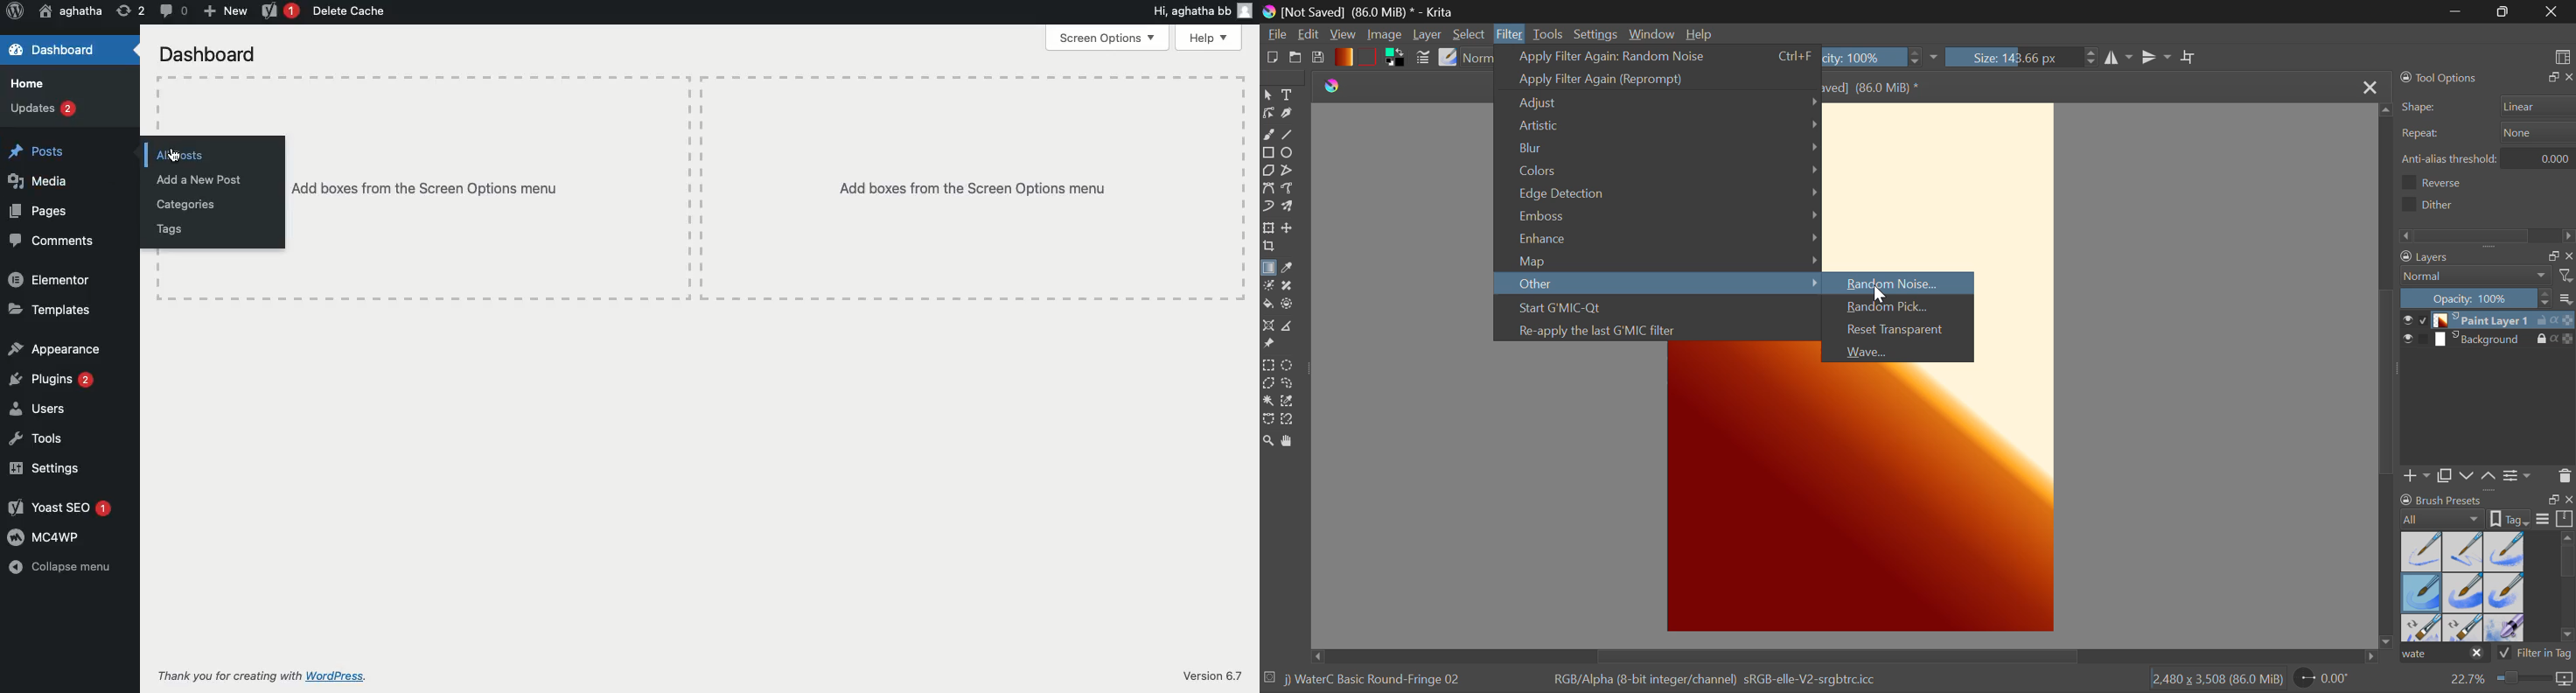  Describe the element at coordinates (63, 509) in the screenshot. I see `Yoast SEO 1` at that location.